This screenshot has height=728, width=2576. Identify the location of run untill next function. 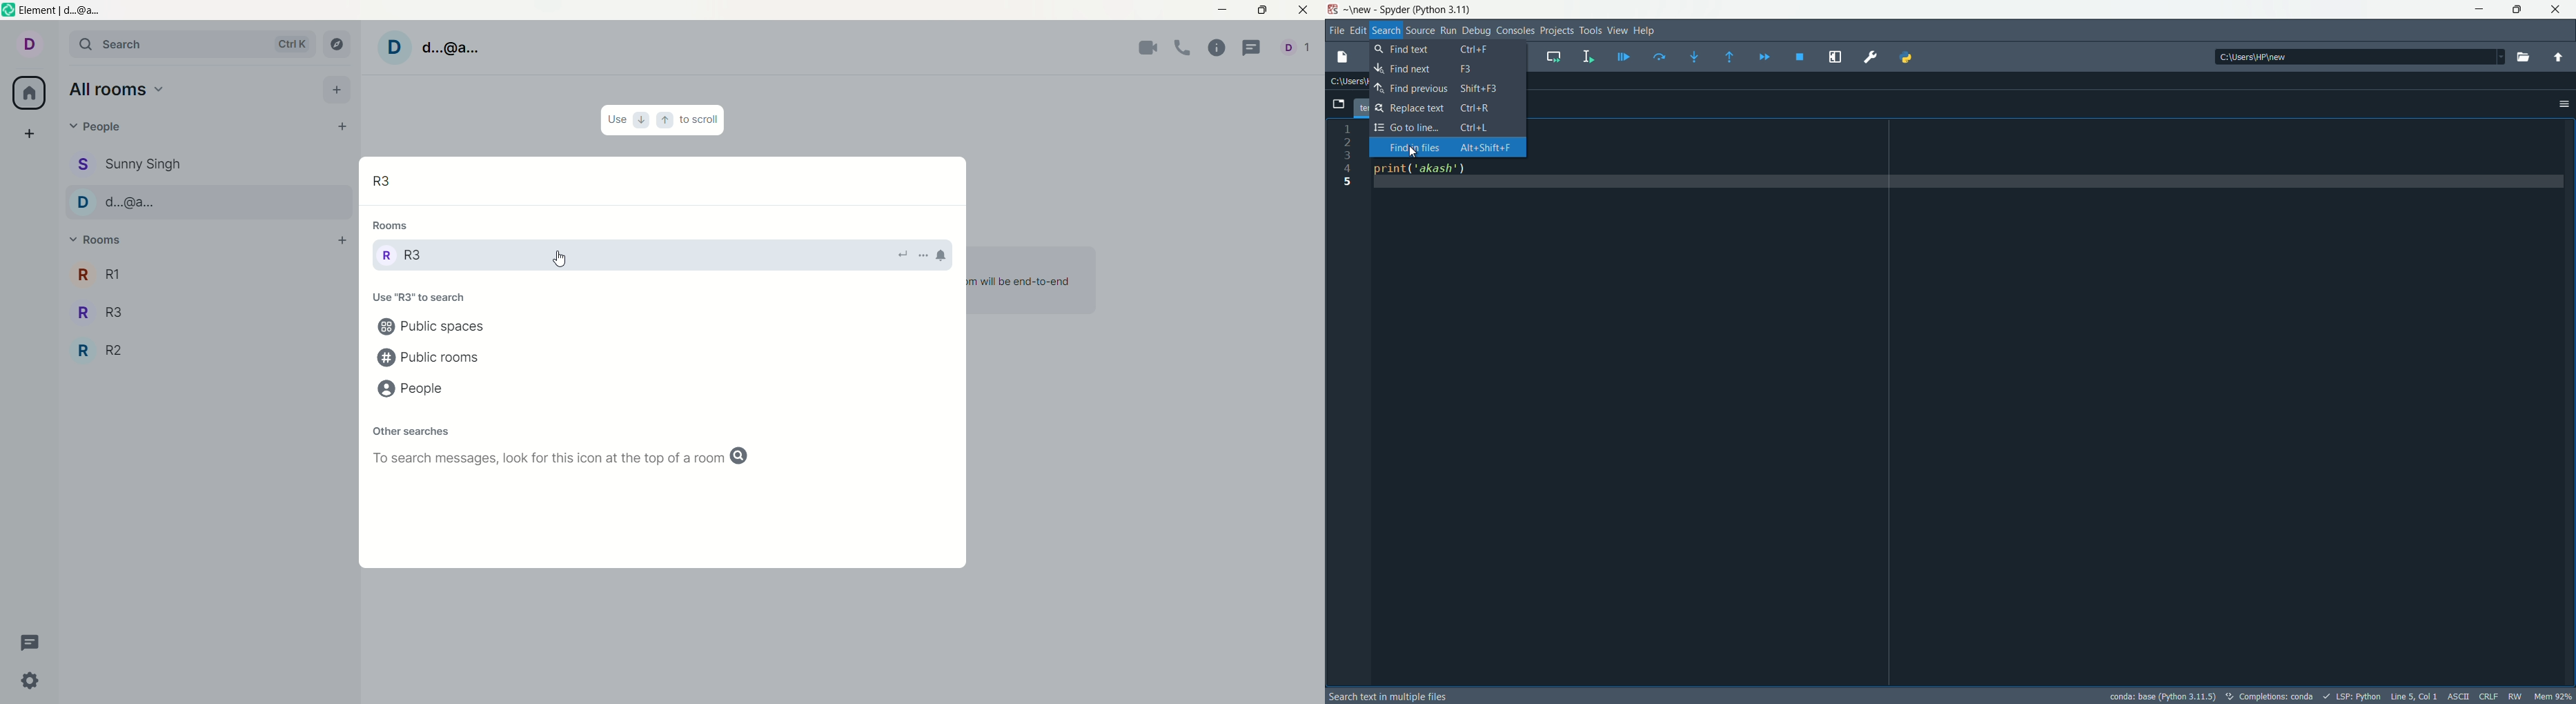
(1727, 57).